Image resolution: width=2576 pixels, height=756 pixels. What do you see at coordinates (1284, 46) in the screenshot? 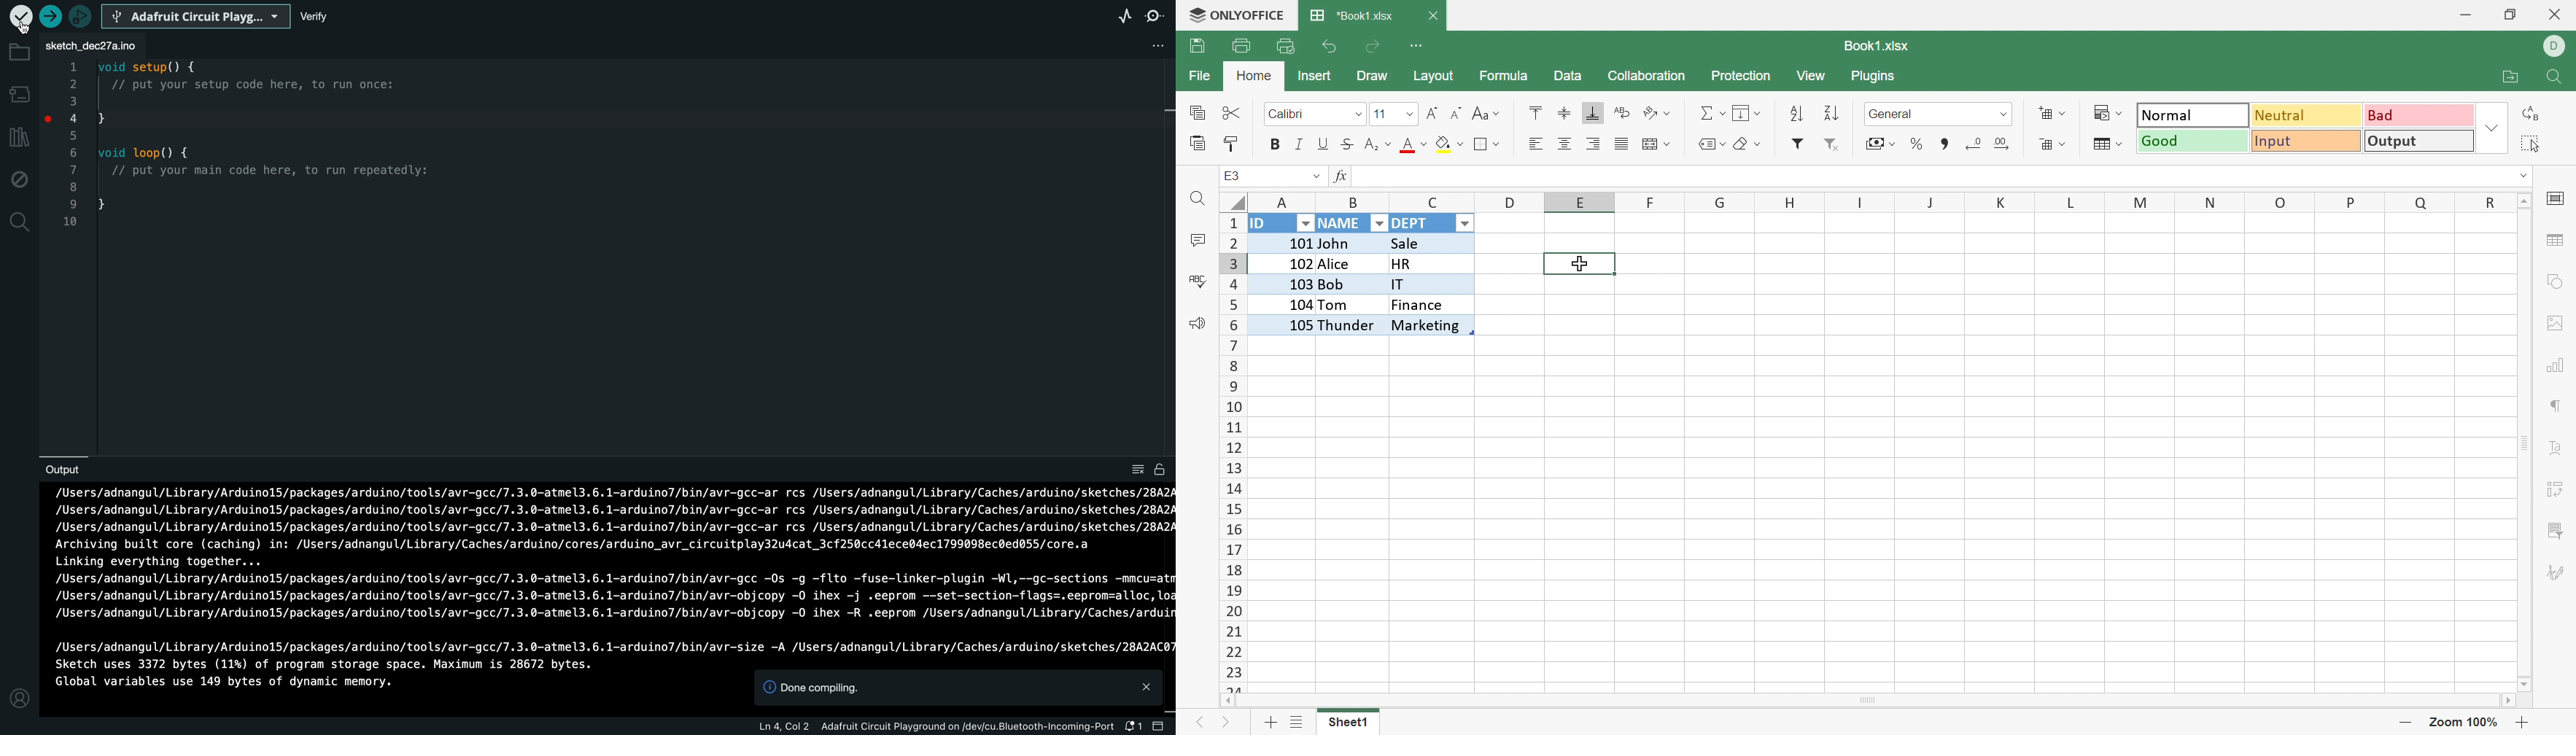
I see `Quick Print` at bounding box center [1284, 46].